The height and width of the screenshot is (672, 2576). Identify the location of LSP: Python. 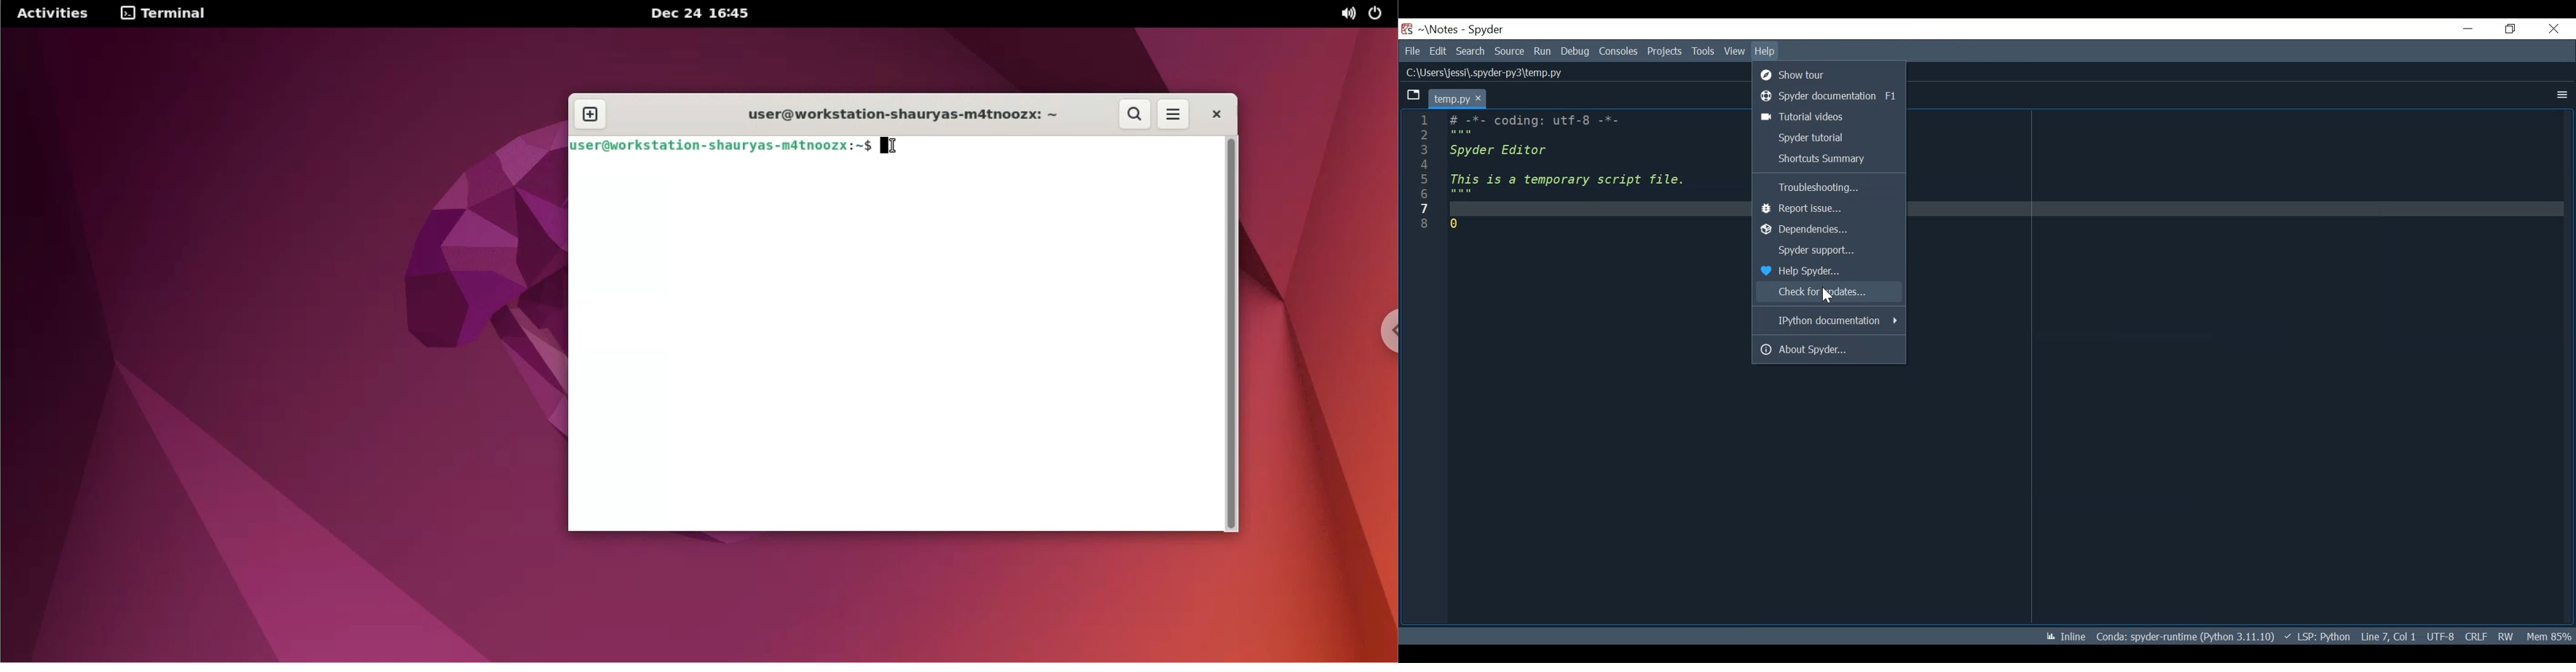
(2318, 637).